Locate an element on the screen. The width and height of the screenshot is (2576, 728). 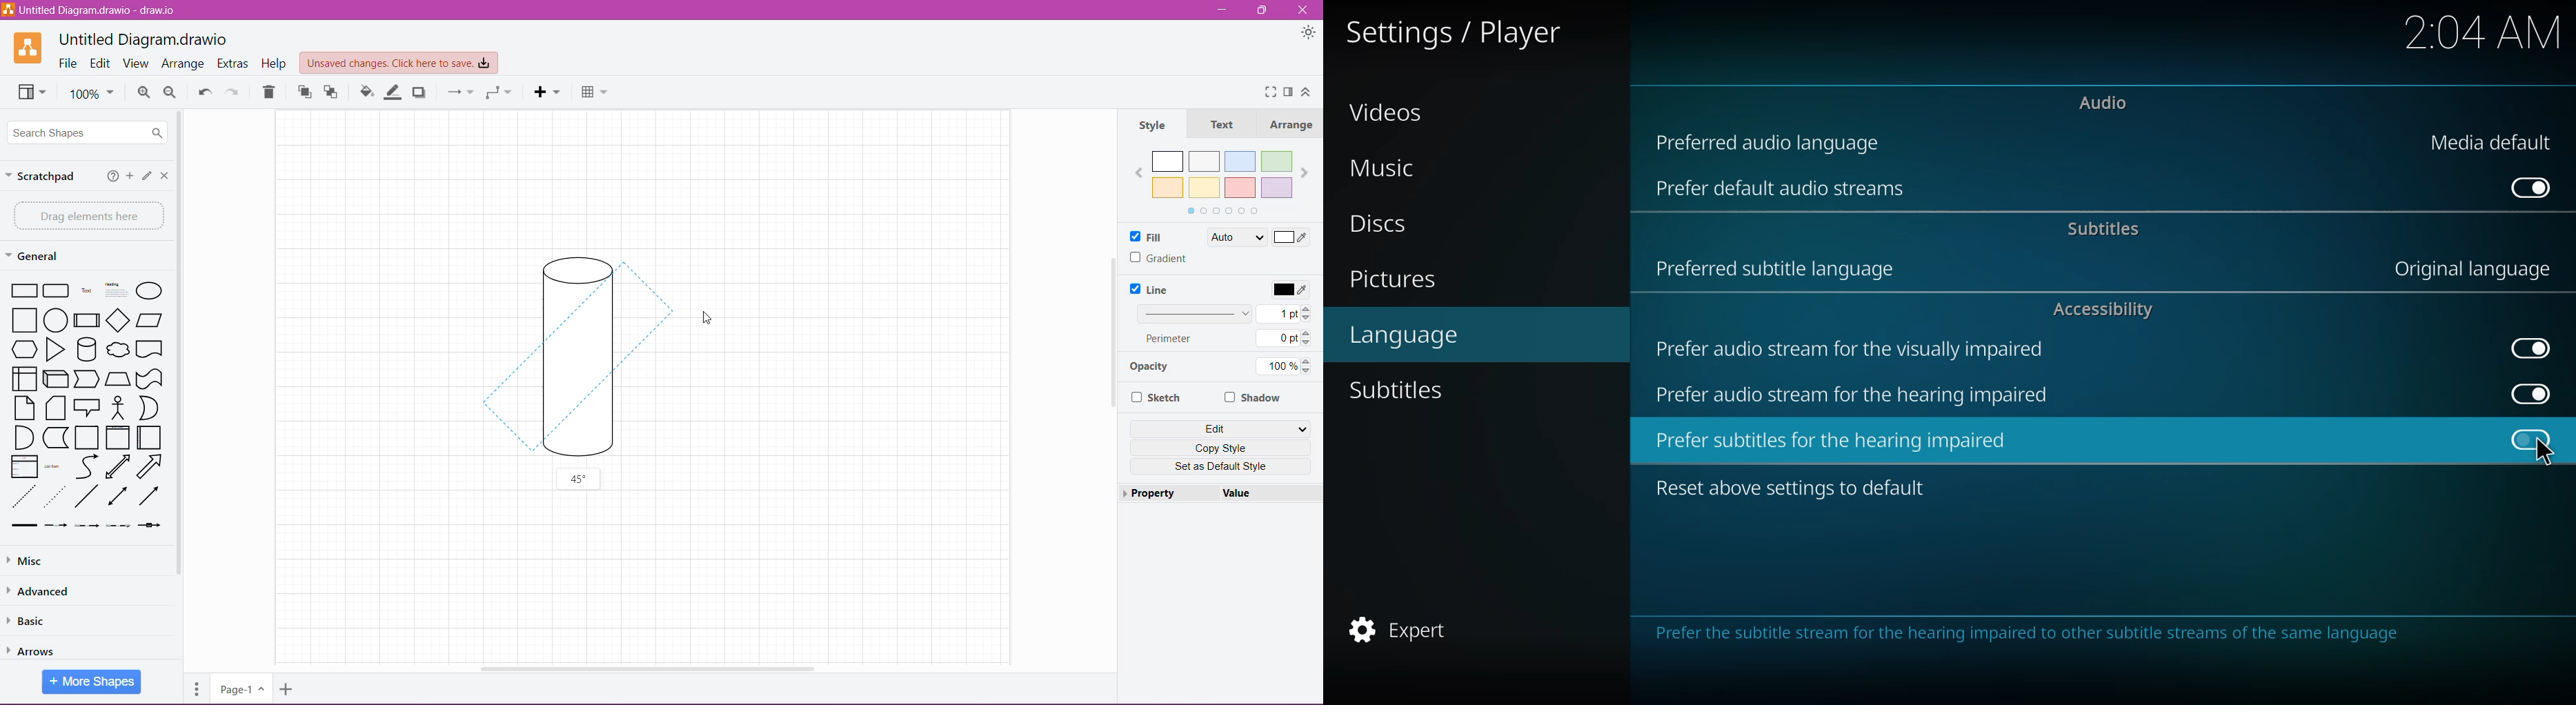
Close is located at coordinates (164, 175).